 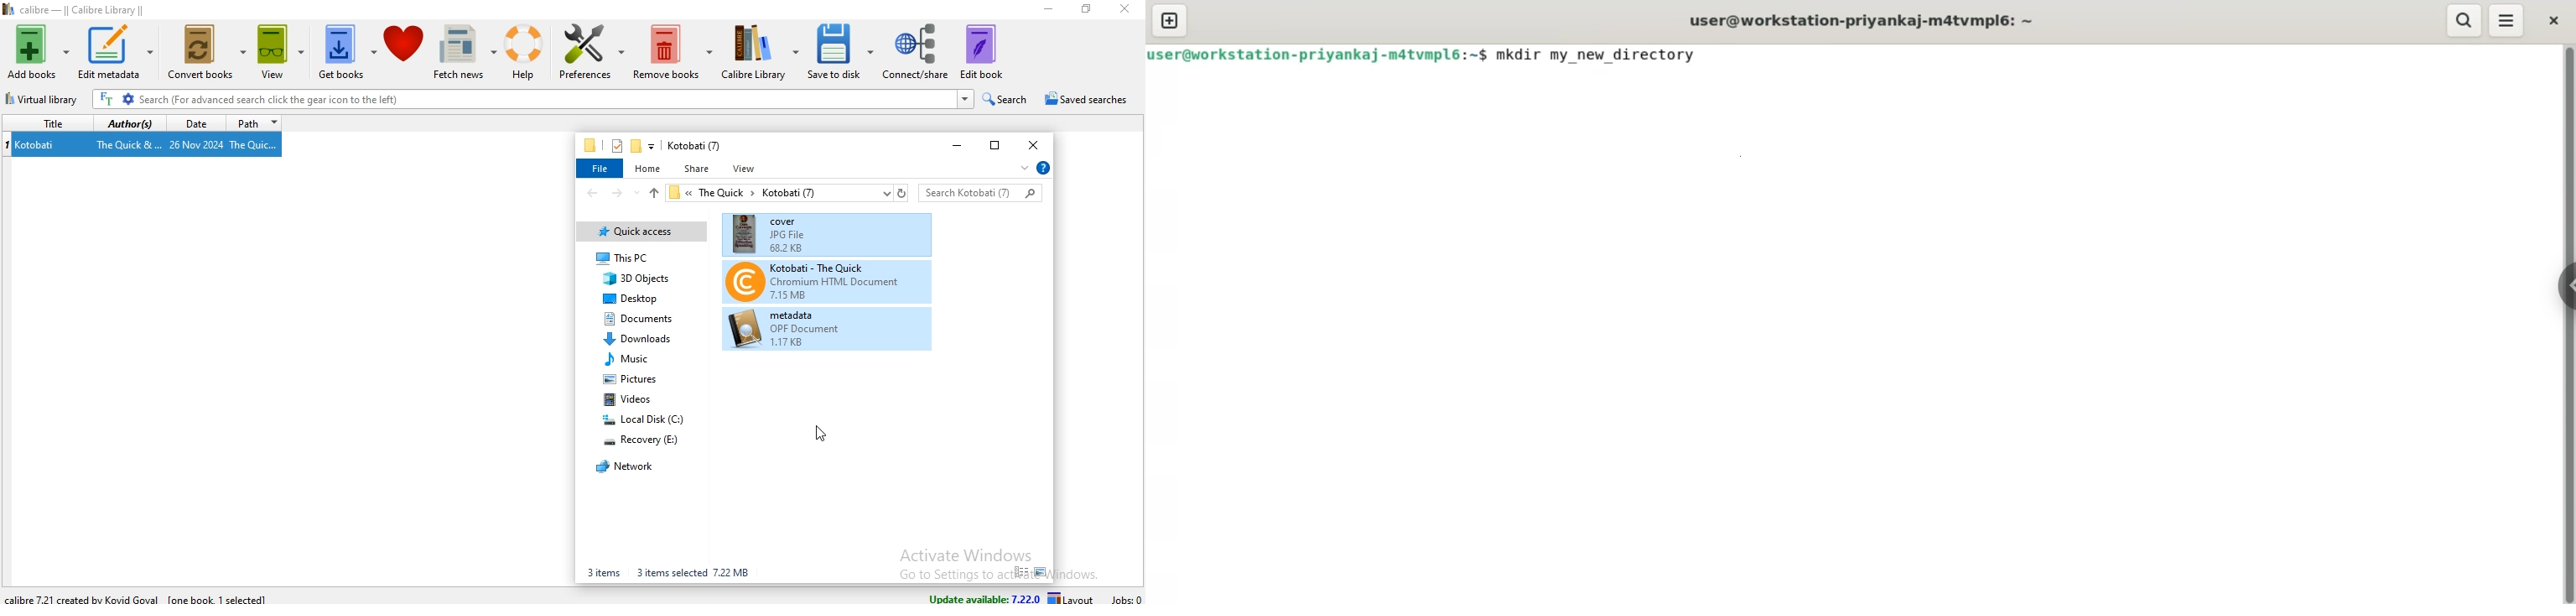 What do you see at coordinates (1083, 8) in the screenshot?
I see `restore` at bounding box center [1083, 8].